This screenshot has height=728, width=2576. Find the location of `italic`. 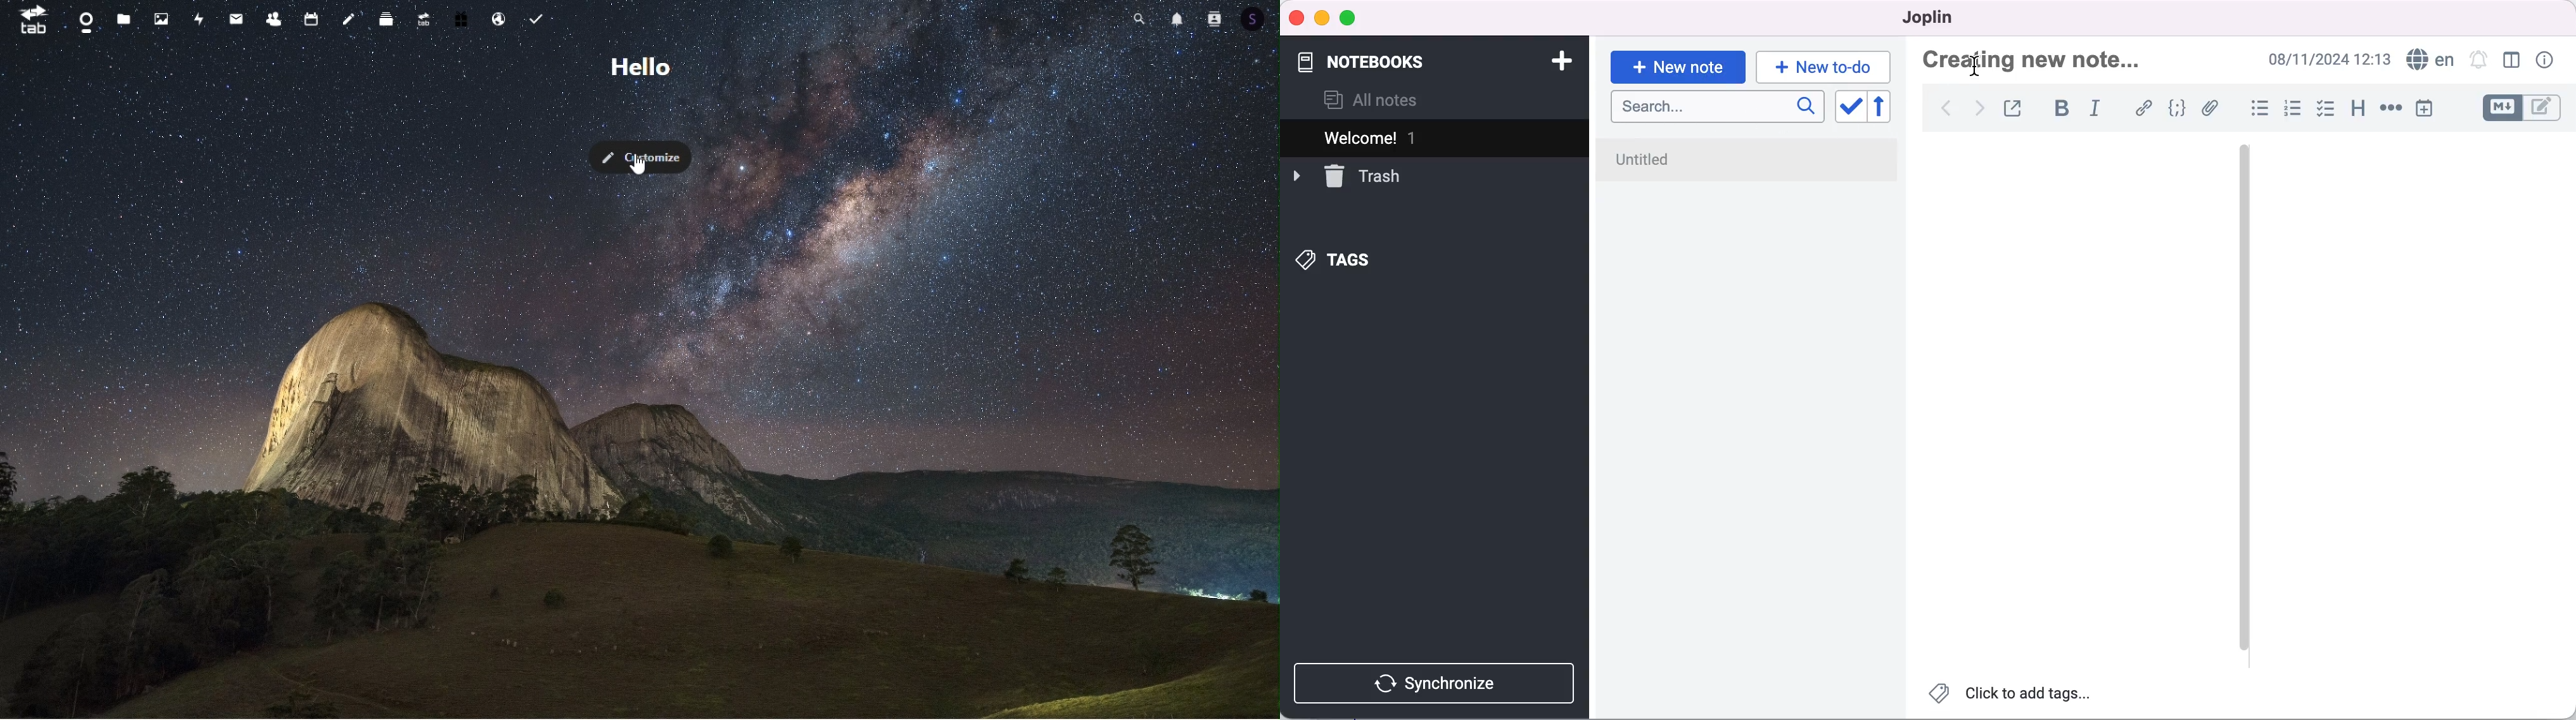

italic is located at coordinates (2099, 110).